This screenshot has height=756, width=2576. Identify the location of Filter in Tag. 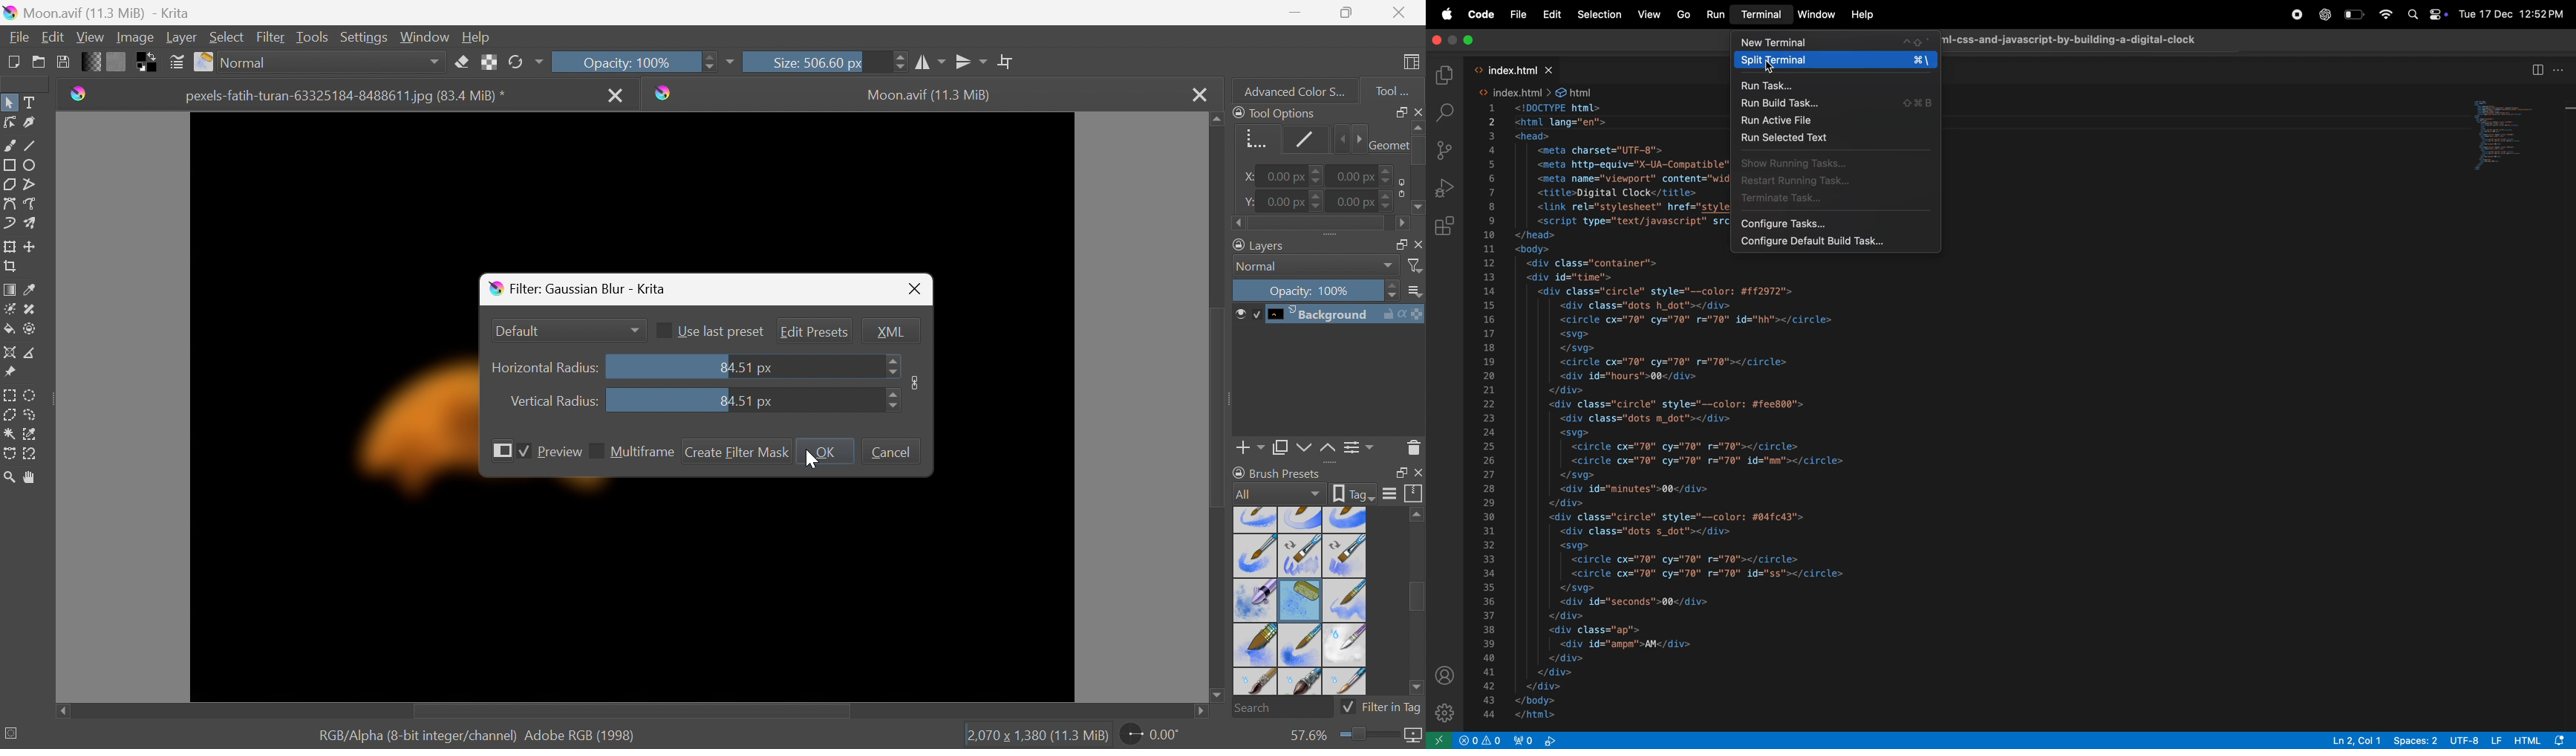
(1381, 710).